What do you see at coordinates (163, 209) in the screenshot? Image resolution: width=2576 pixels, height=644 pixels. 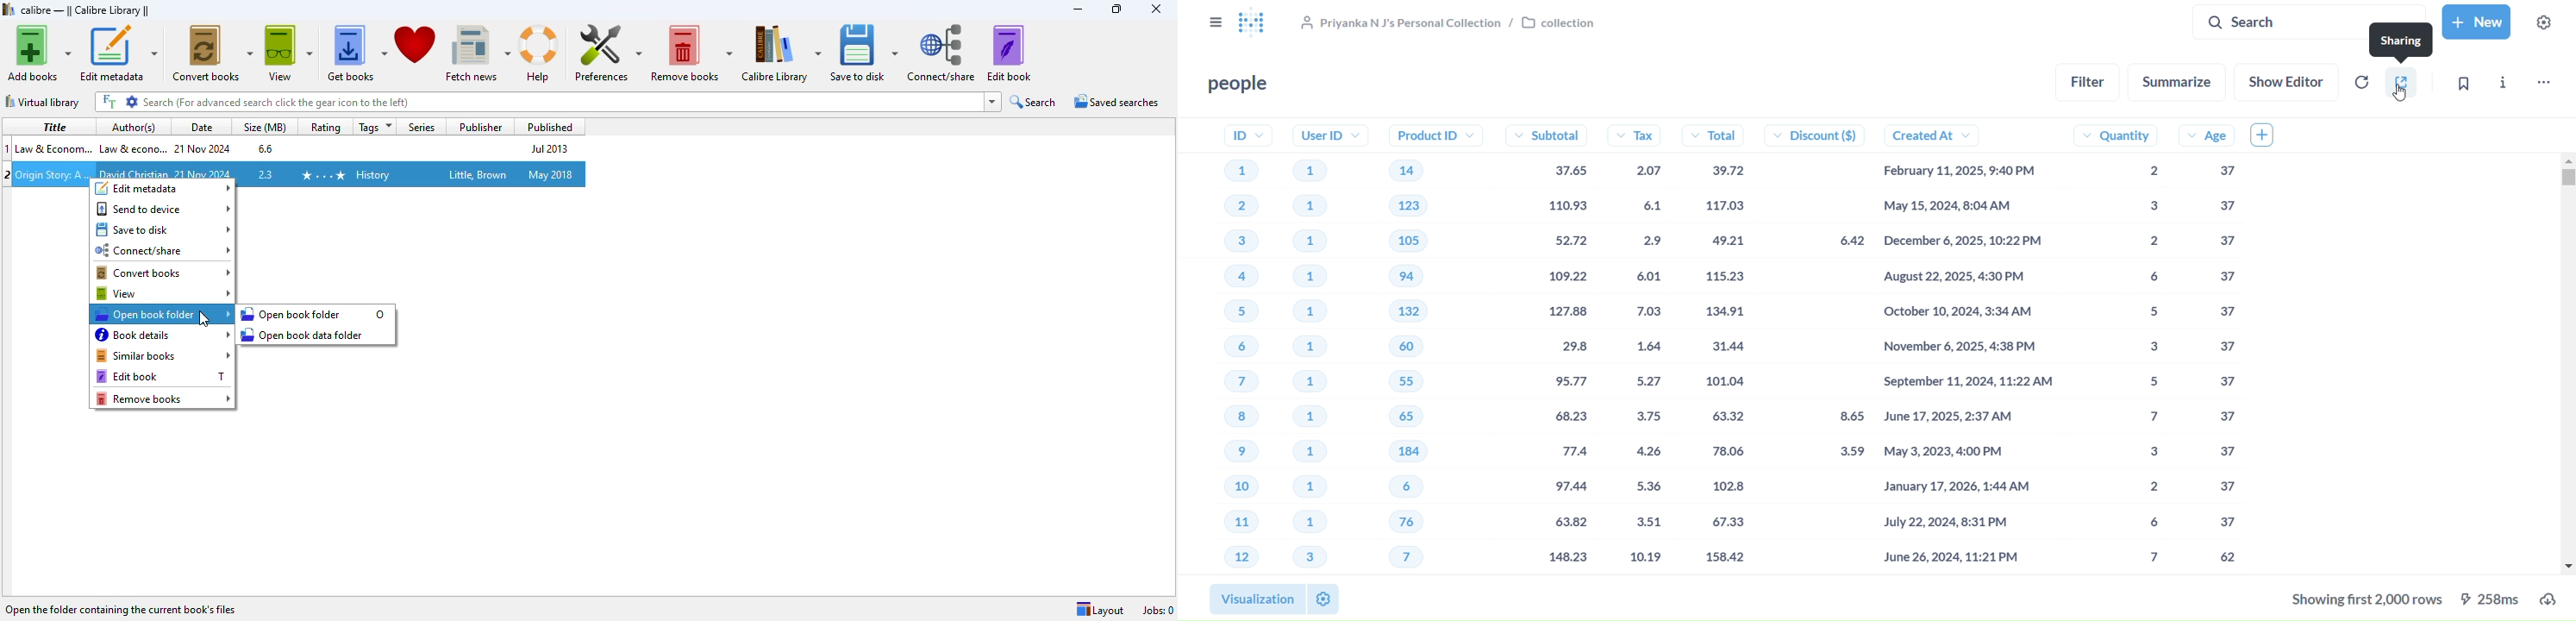 I see `send to device` at bounding box center [163, 209].